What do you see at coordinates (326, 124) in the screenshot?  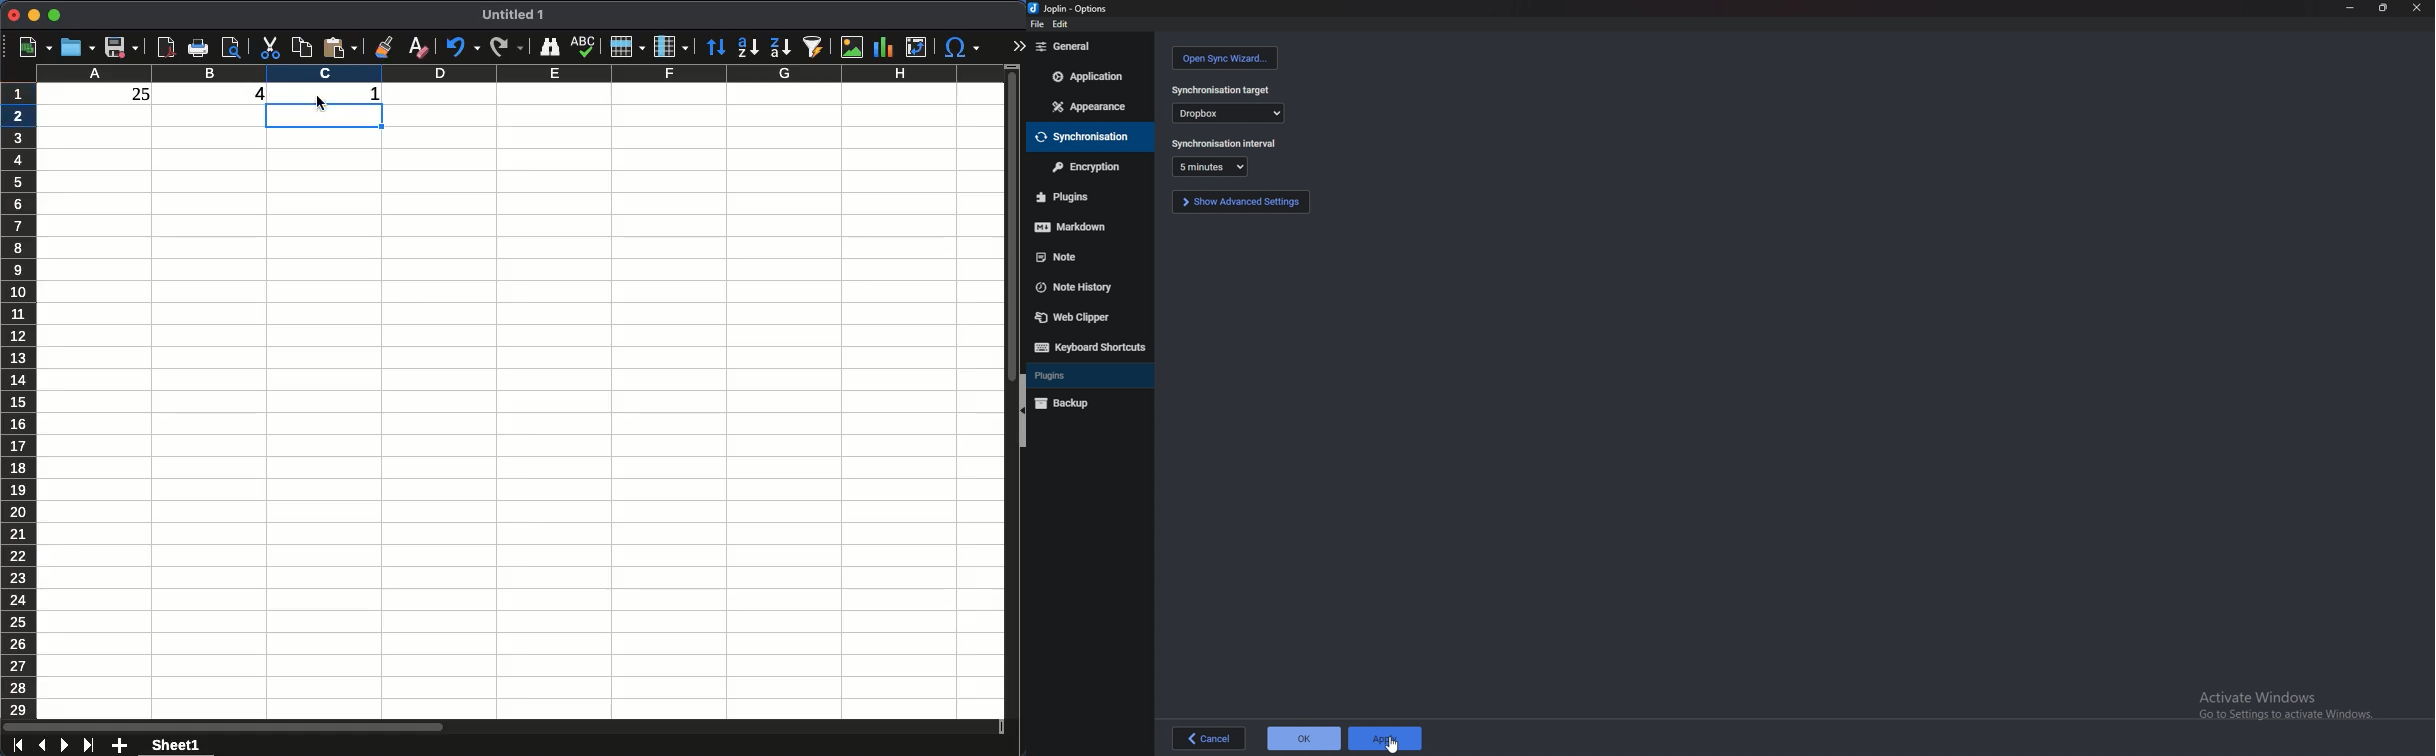 I see `cell selected` at bounding box center [326, 124].